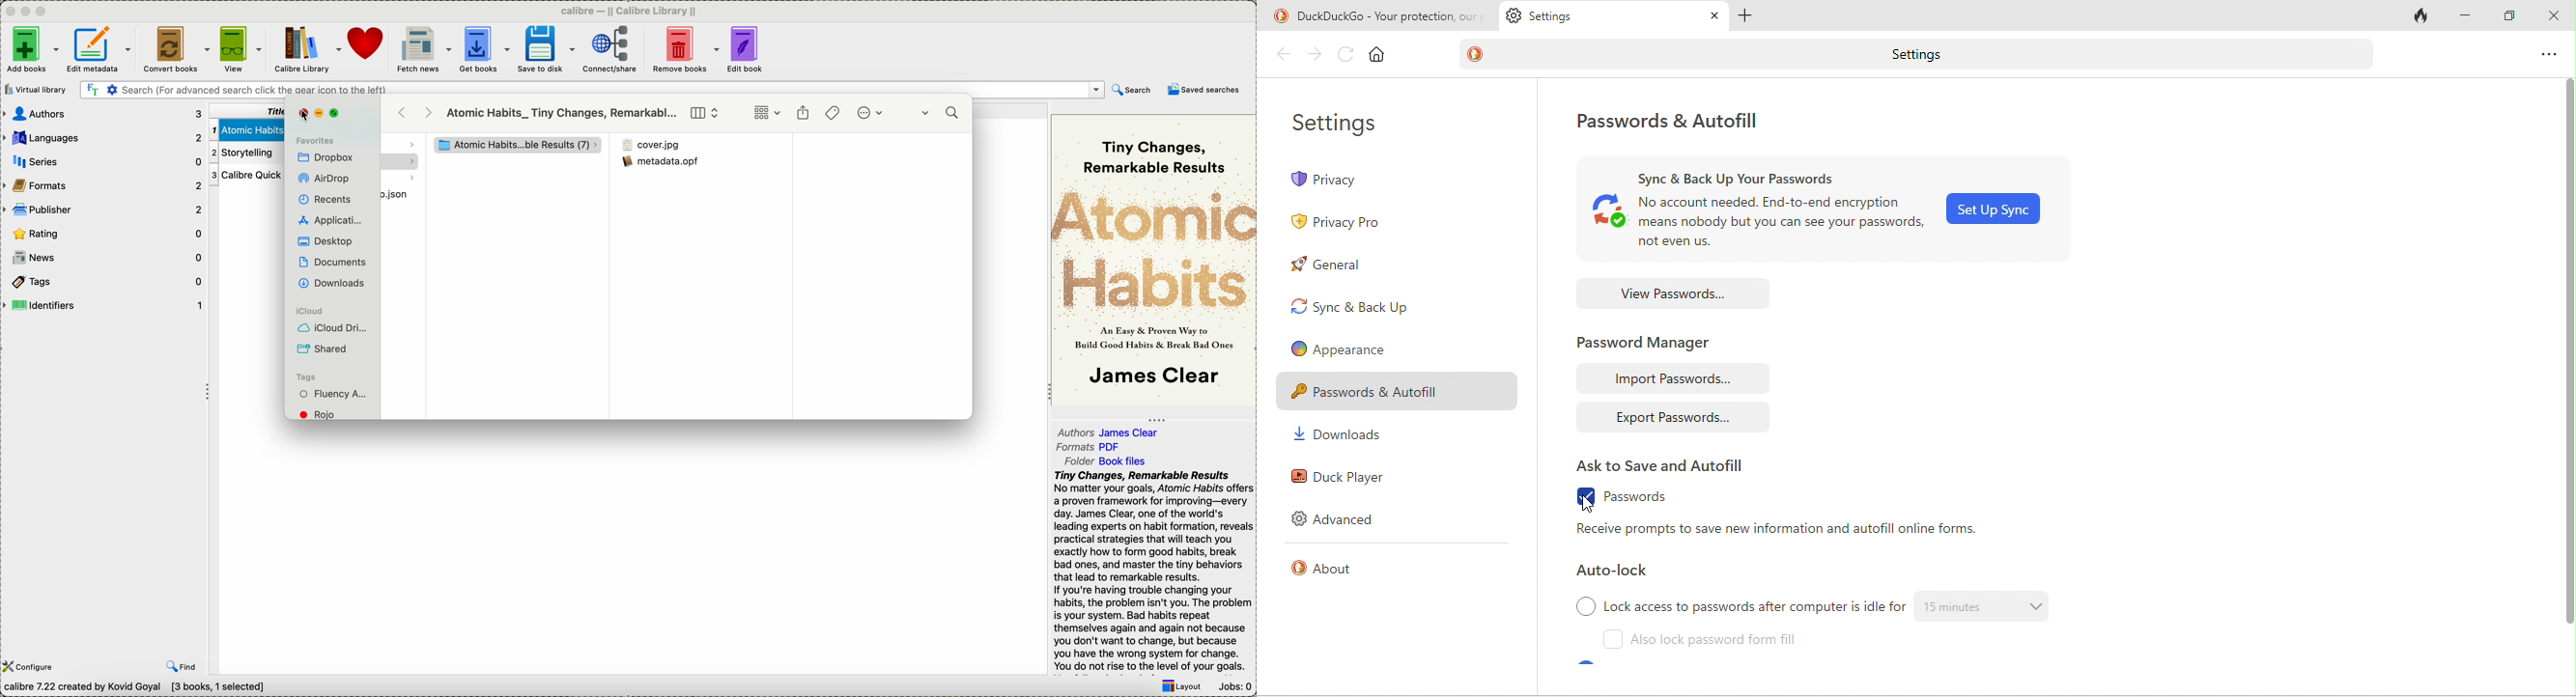 This screenshot has height=700, width=2576. Describe the element at coordinates (610, 51) in the screenshot. I see `connect/share` at that location.